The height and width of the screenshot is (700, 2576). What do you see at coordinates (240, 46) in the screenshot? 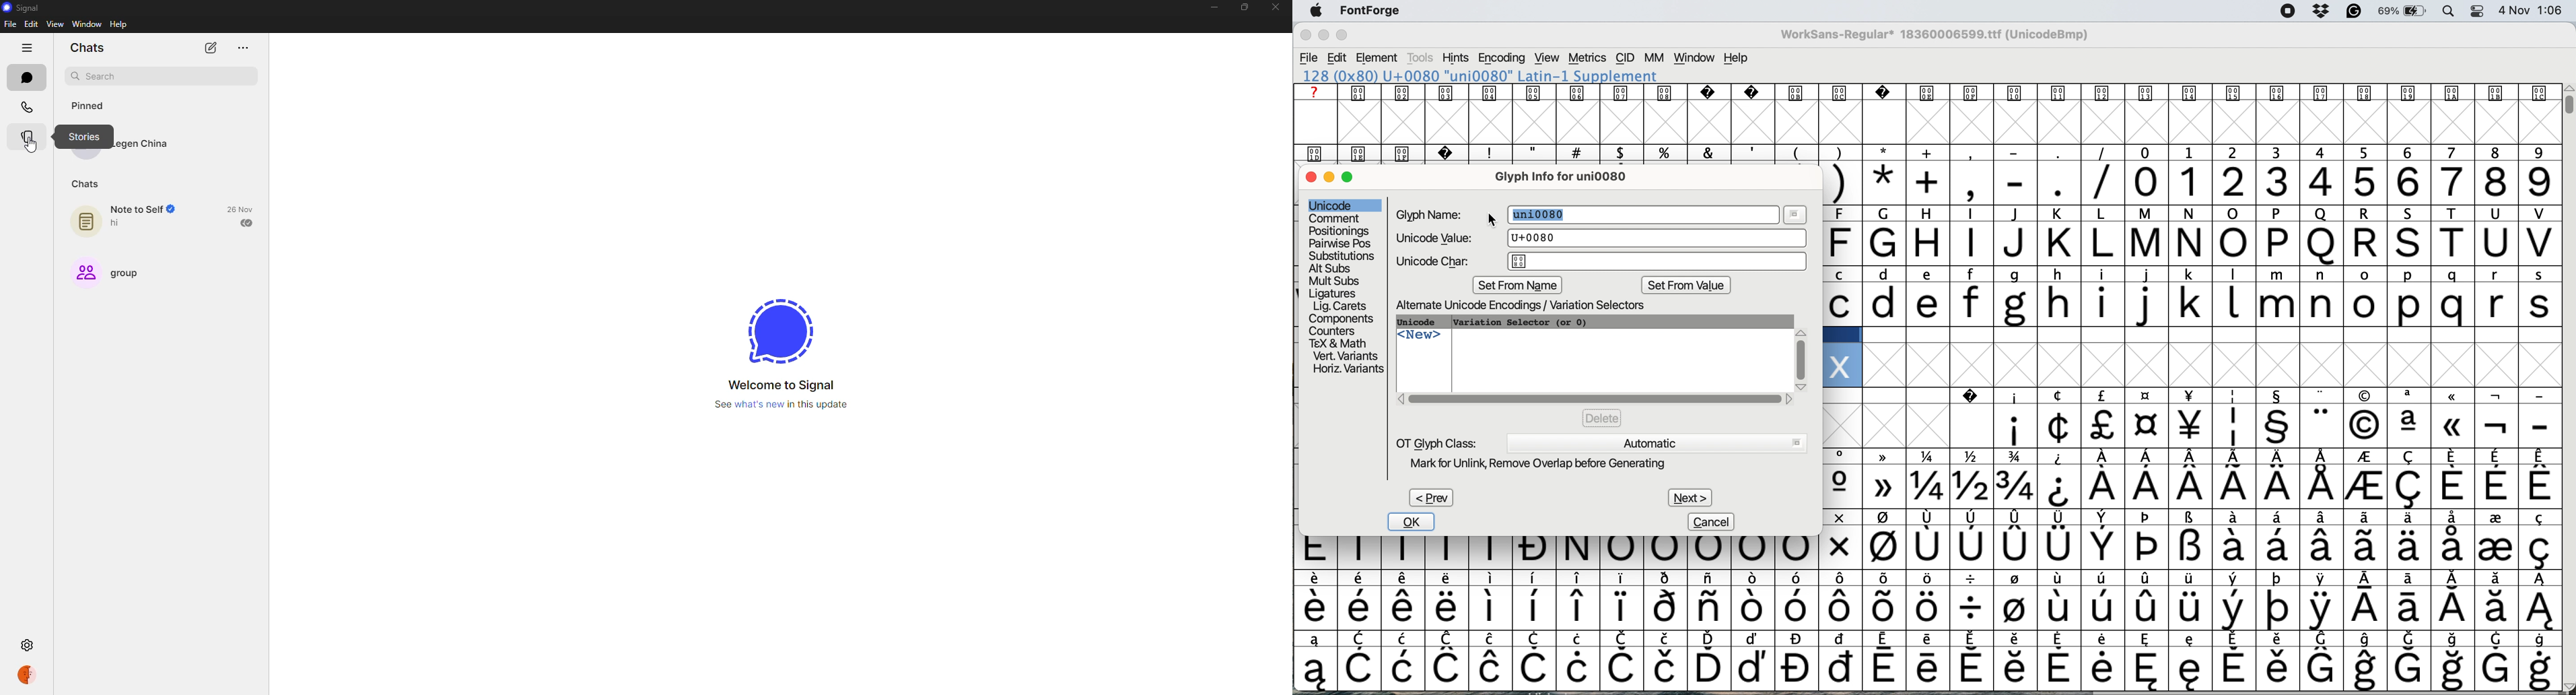
I see `more` at bounding box center [240, 46].